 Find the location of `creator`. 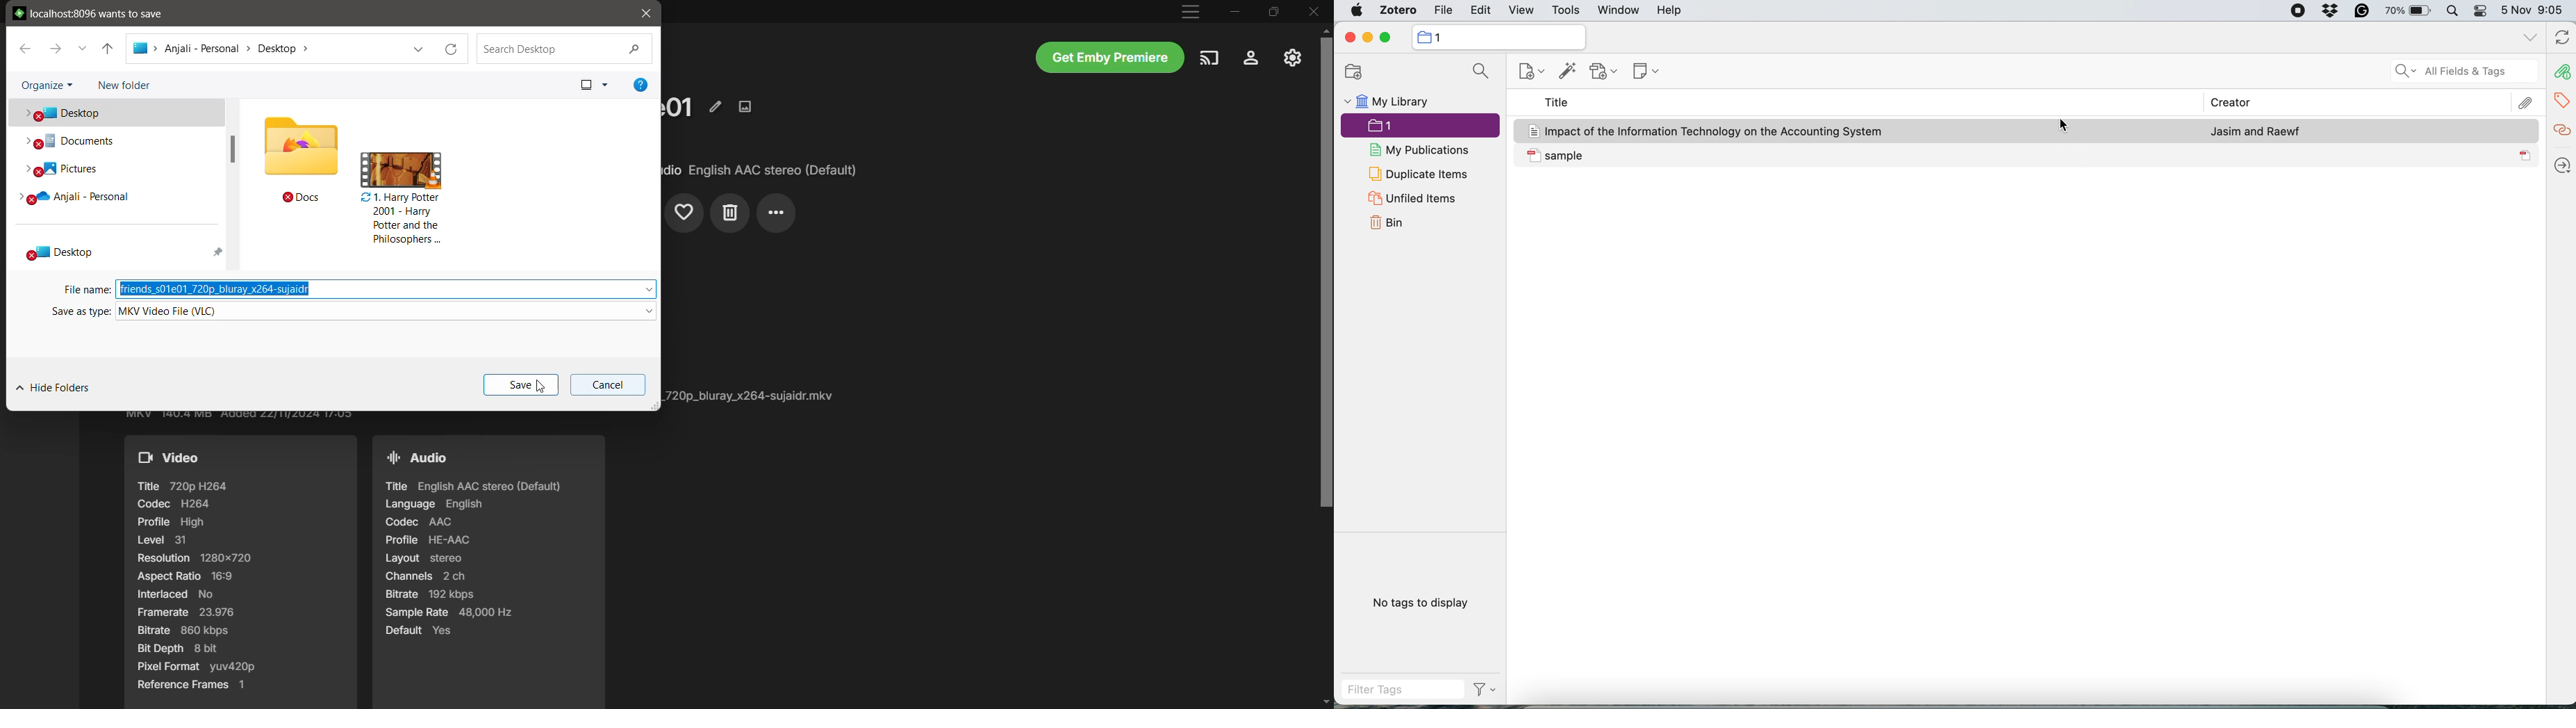

creator is located at coordinates (2225, 103).